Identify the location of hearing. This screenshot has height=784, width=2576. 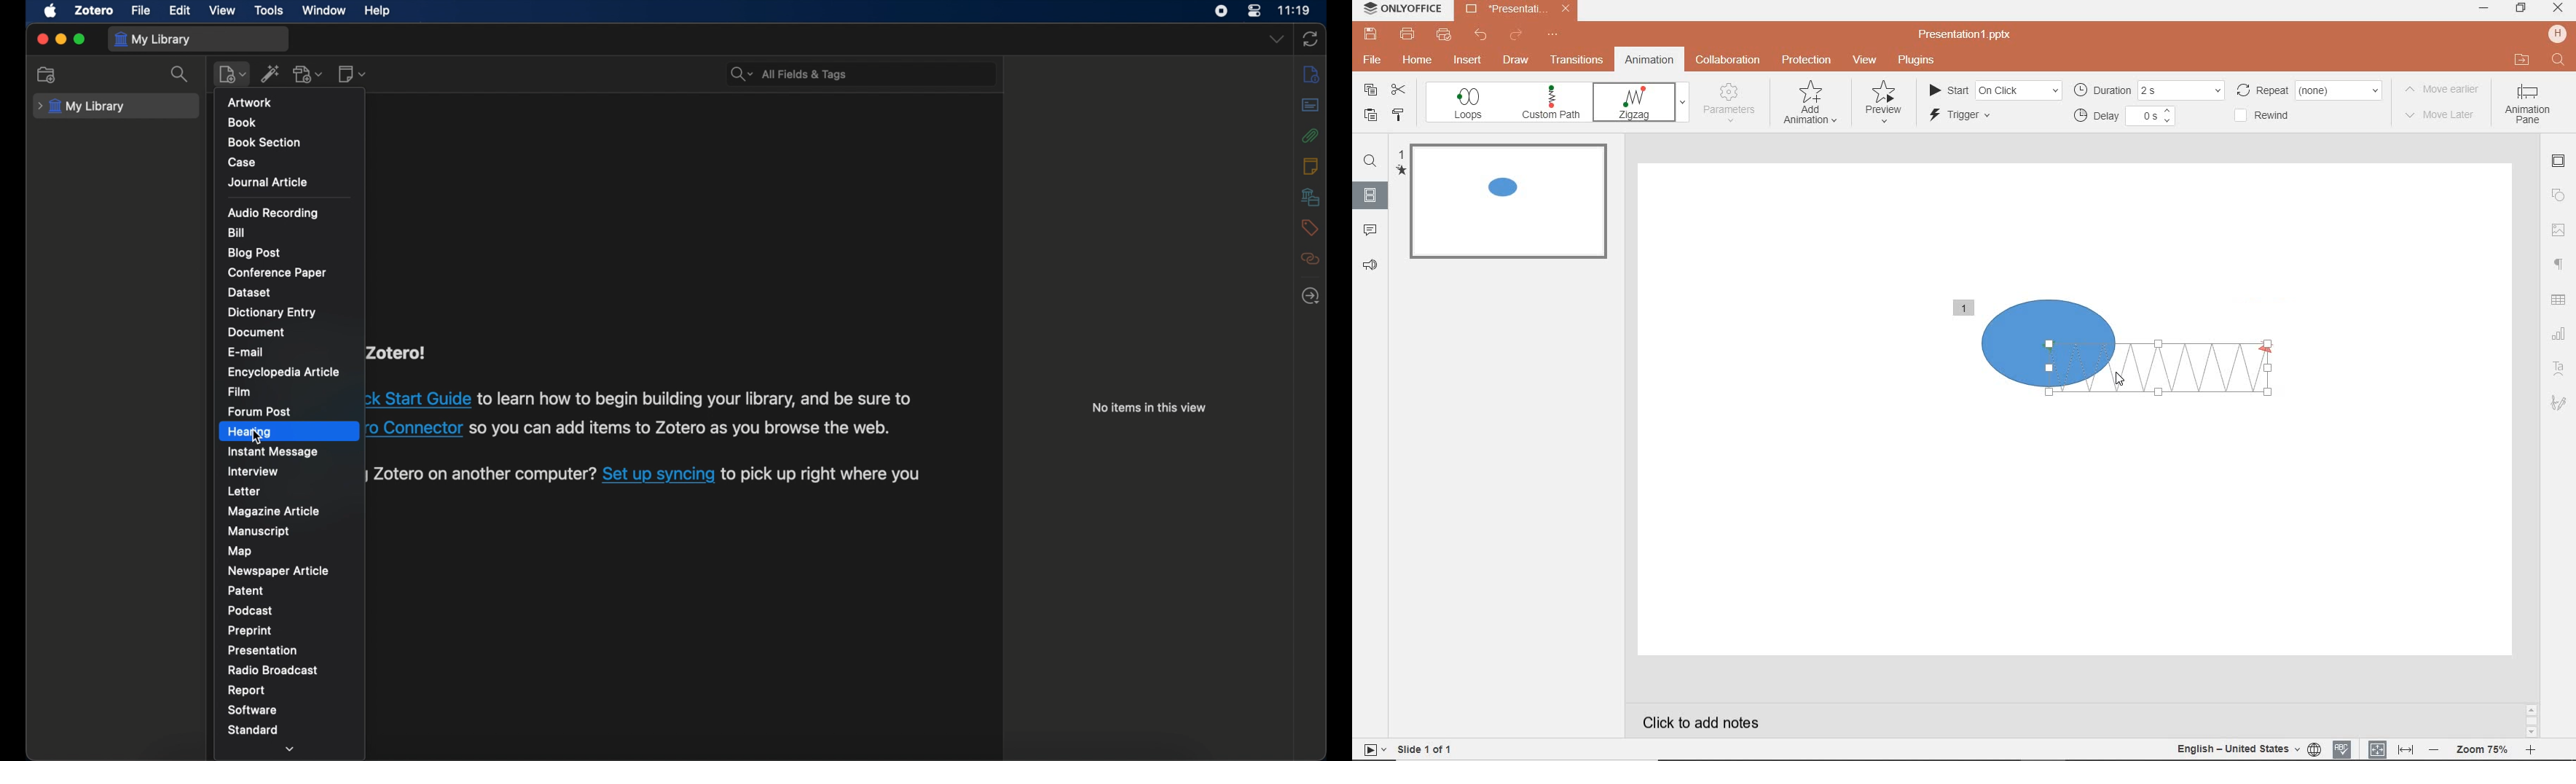
(251, 431).